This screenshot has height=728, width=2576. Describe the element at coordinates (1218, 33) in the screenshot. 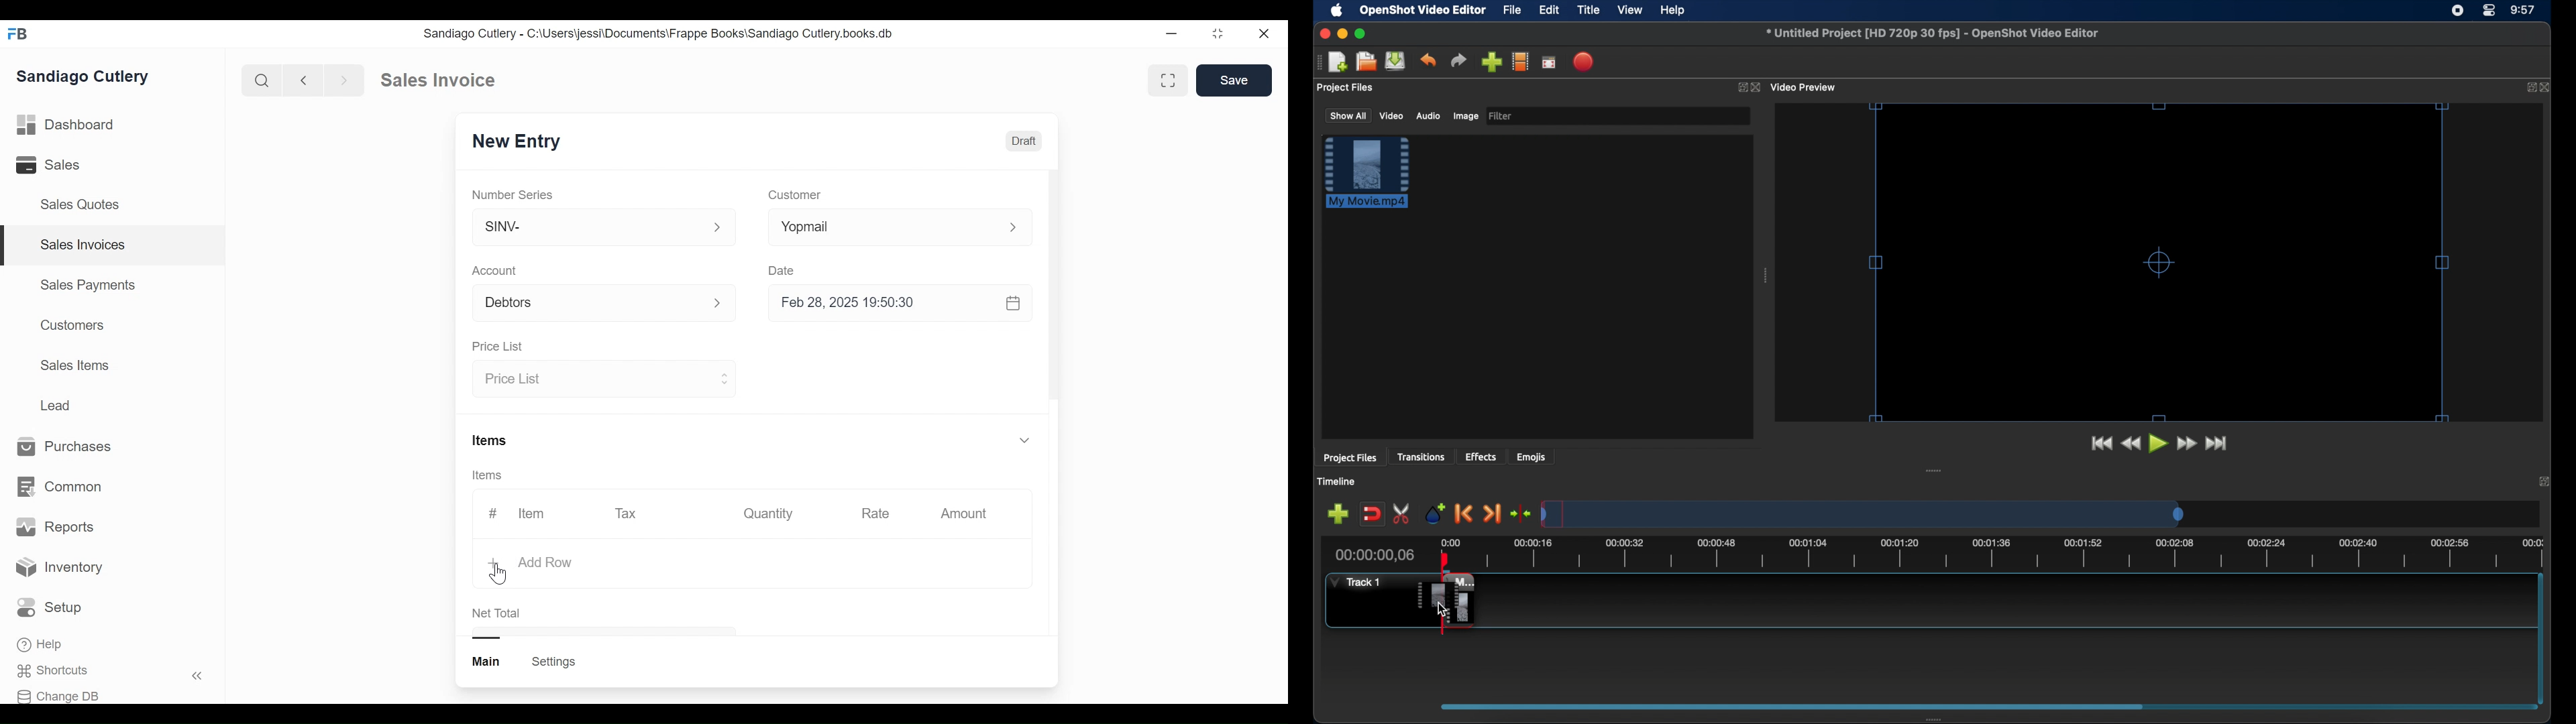

I see `restore` at that location.